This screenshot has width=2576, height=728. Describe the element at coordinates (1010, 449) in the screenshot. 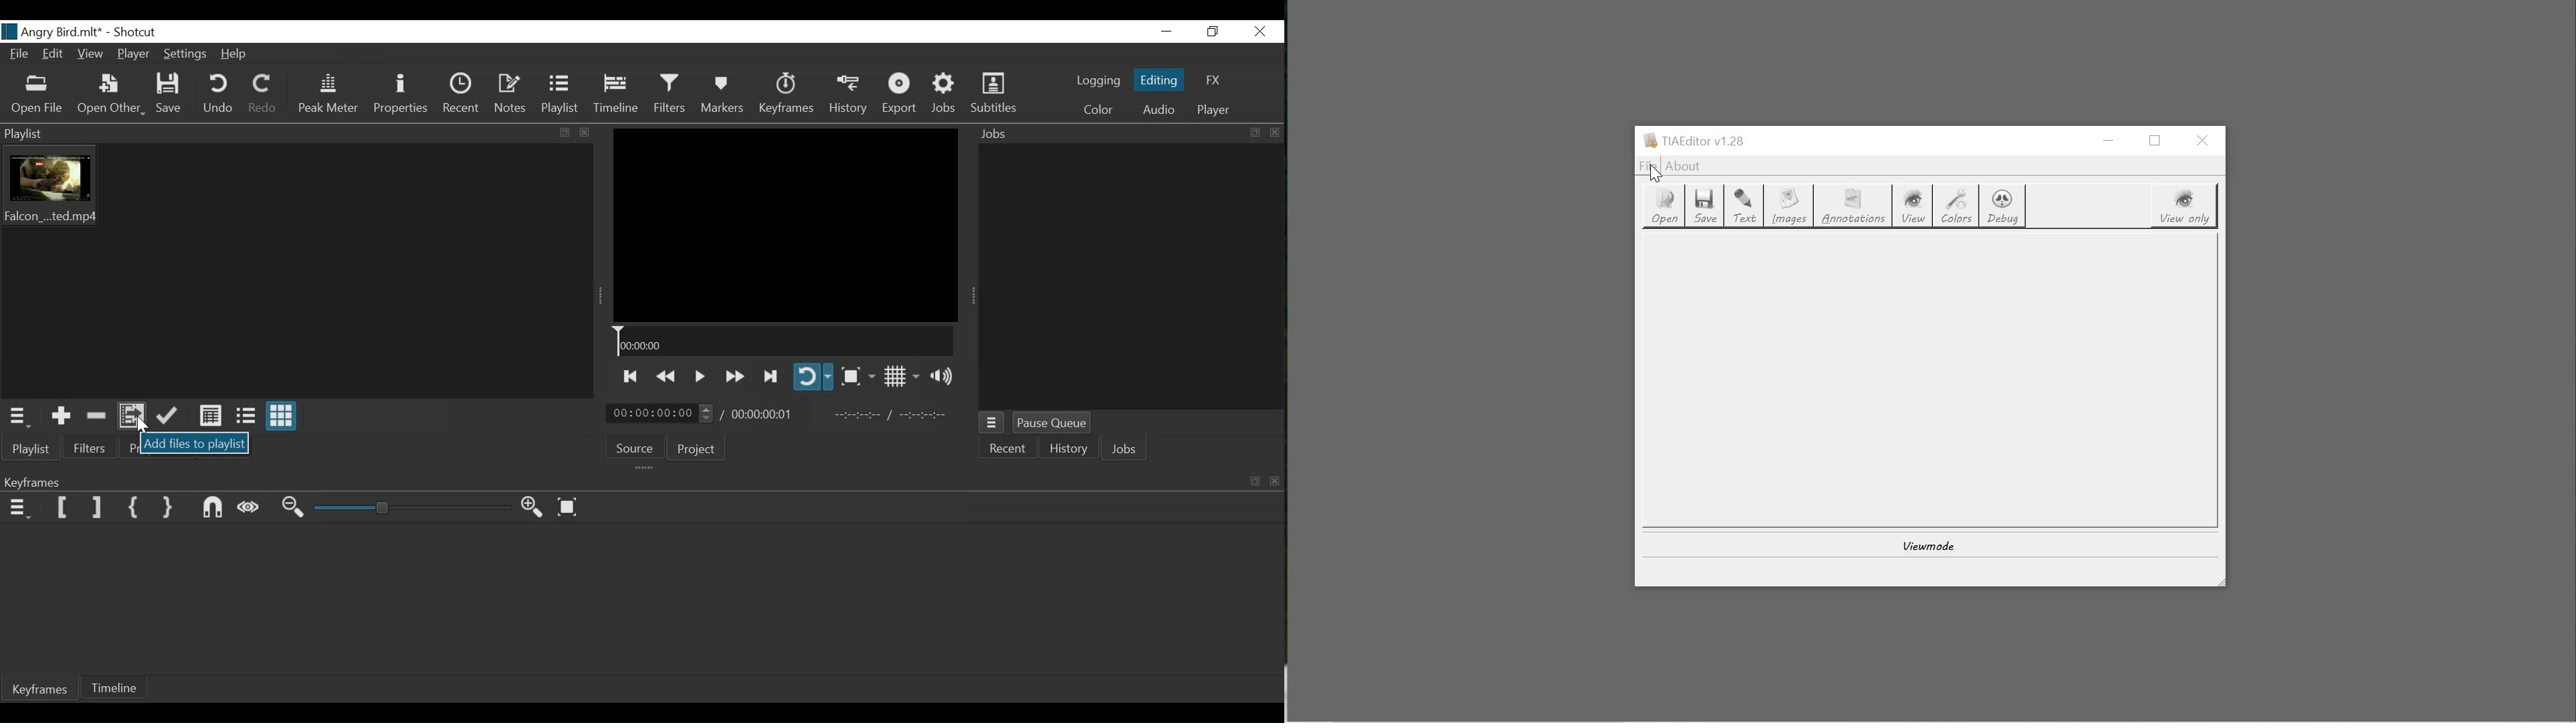

I see `Recent` at that location.